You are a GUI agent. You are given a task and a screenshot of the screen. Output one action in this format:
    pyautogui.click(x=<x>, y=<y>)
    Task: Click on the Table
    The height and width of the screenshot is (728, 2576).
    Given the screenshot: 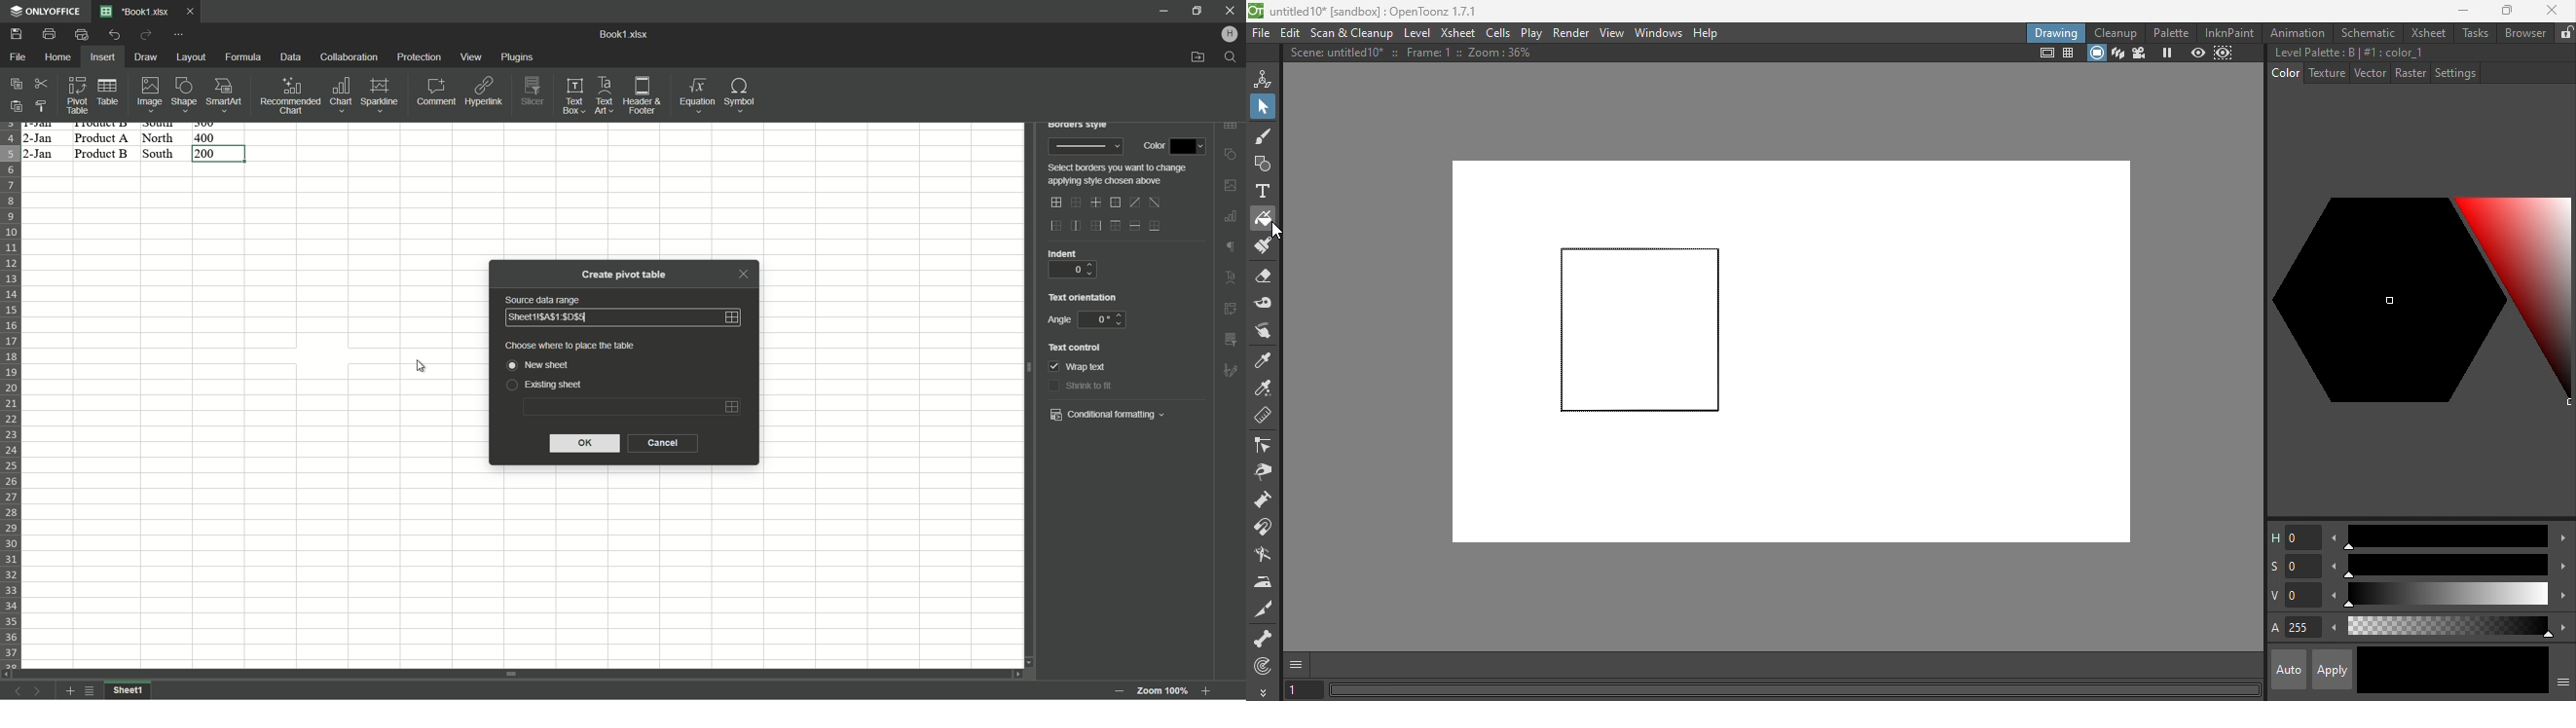 What is the action you would take?
    pyautogui.click(x=108, y=92)
    